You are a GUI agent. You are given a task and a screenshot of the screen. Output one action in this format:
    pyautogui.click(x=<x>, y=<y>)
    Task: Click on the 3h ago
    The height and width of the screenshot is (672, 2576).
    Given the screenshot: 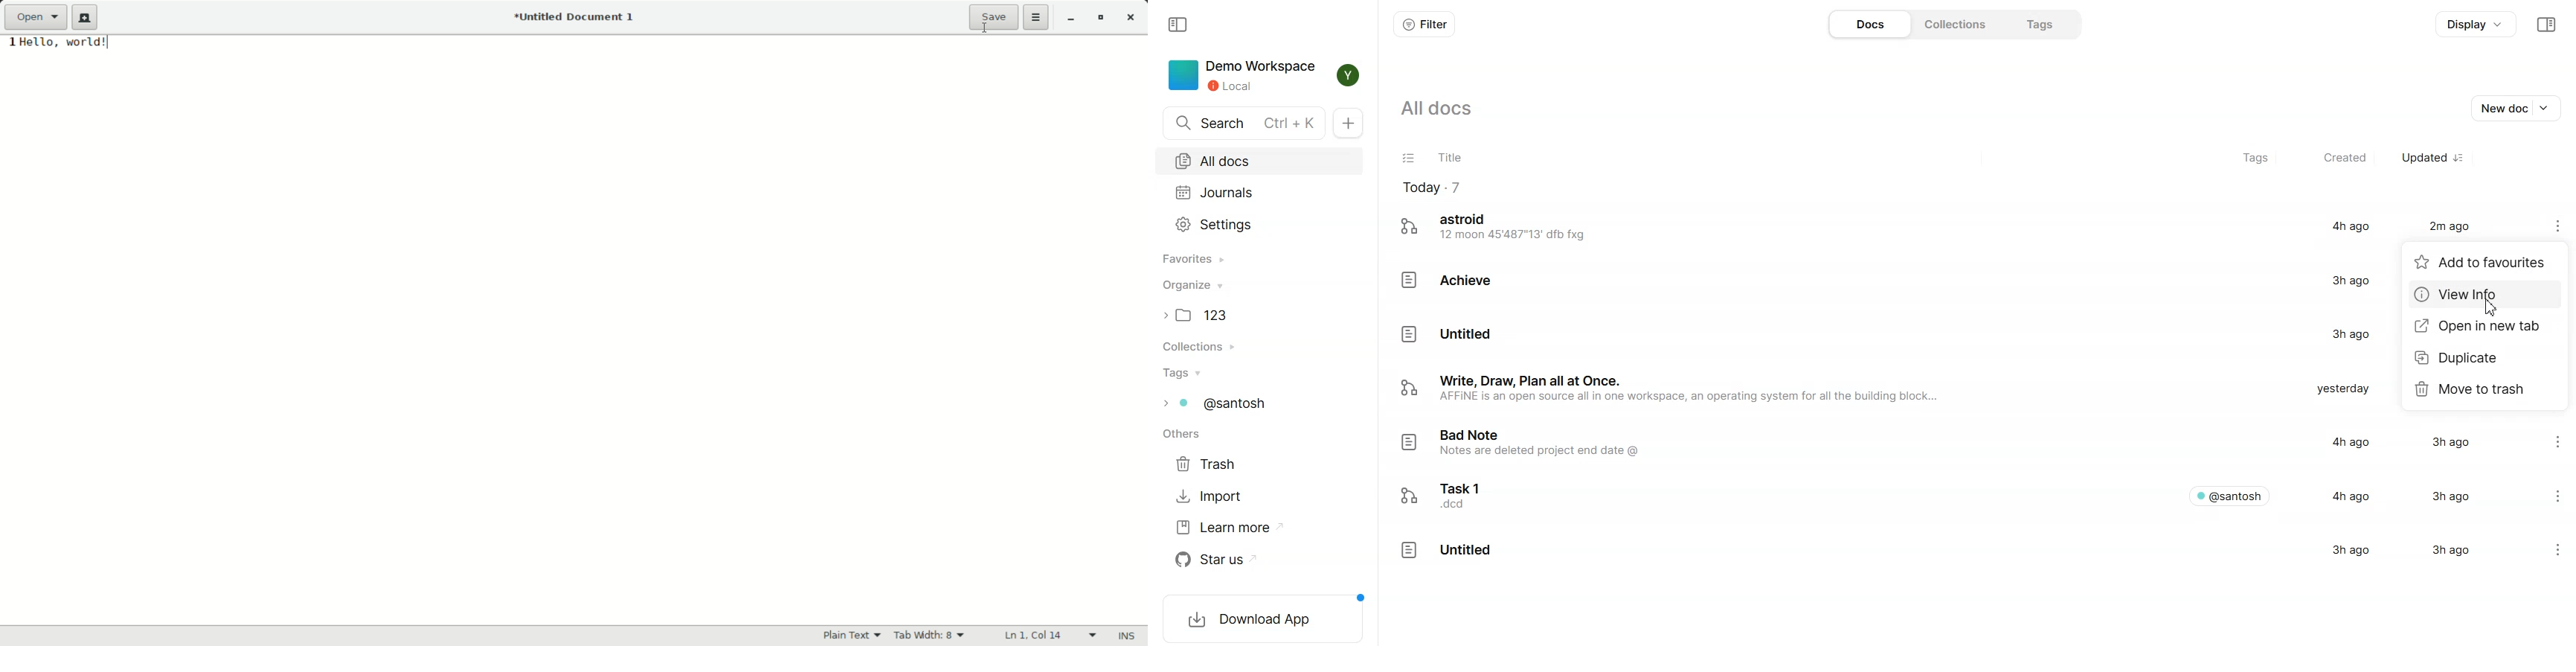 What is the action you would take?
    pyautogui.click(x=2356, y=553)
    